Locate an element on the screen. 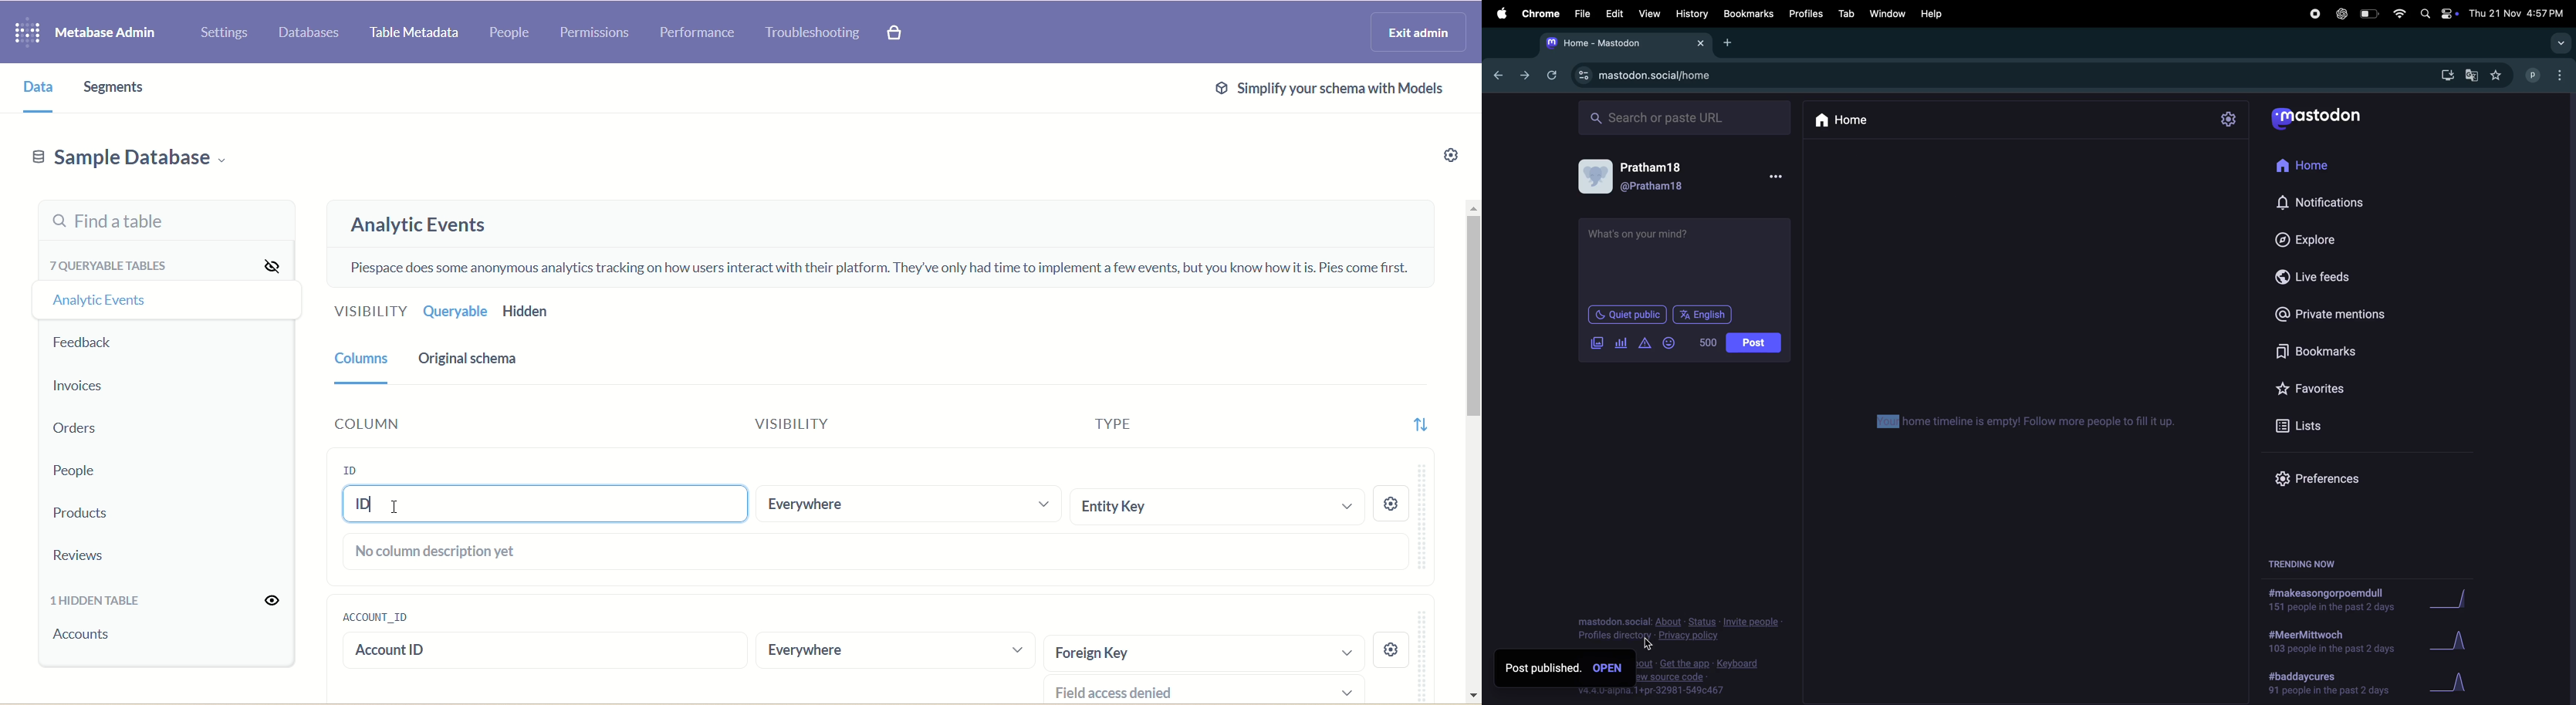  home is located at coordinates (2321, 162).